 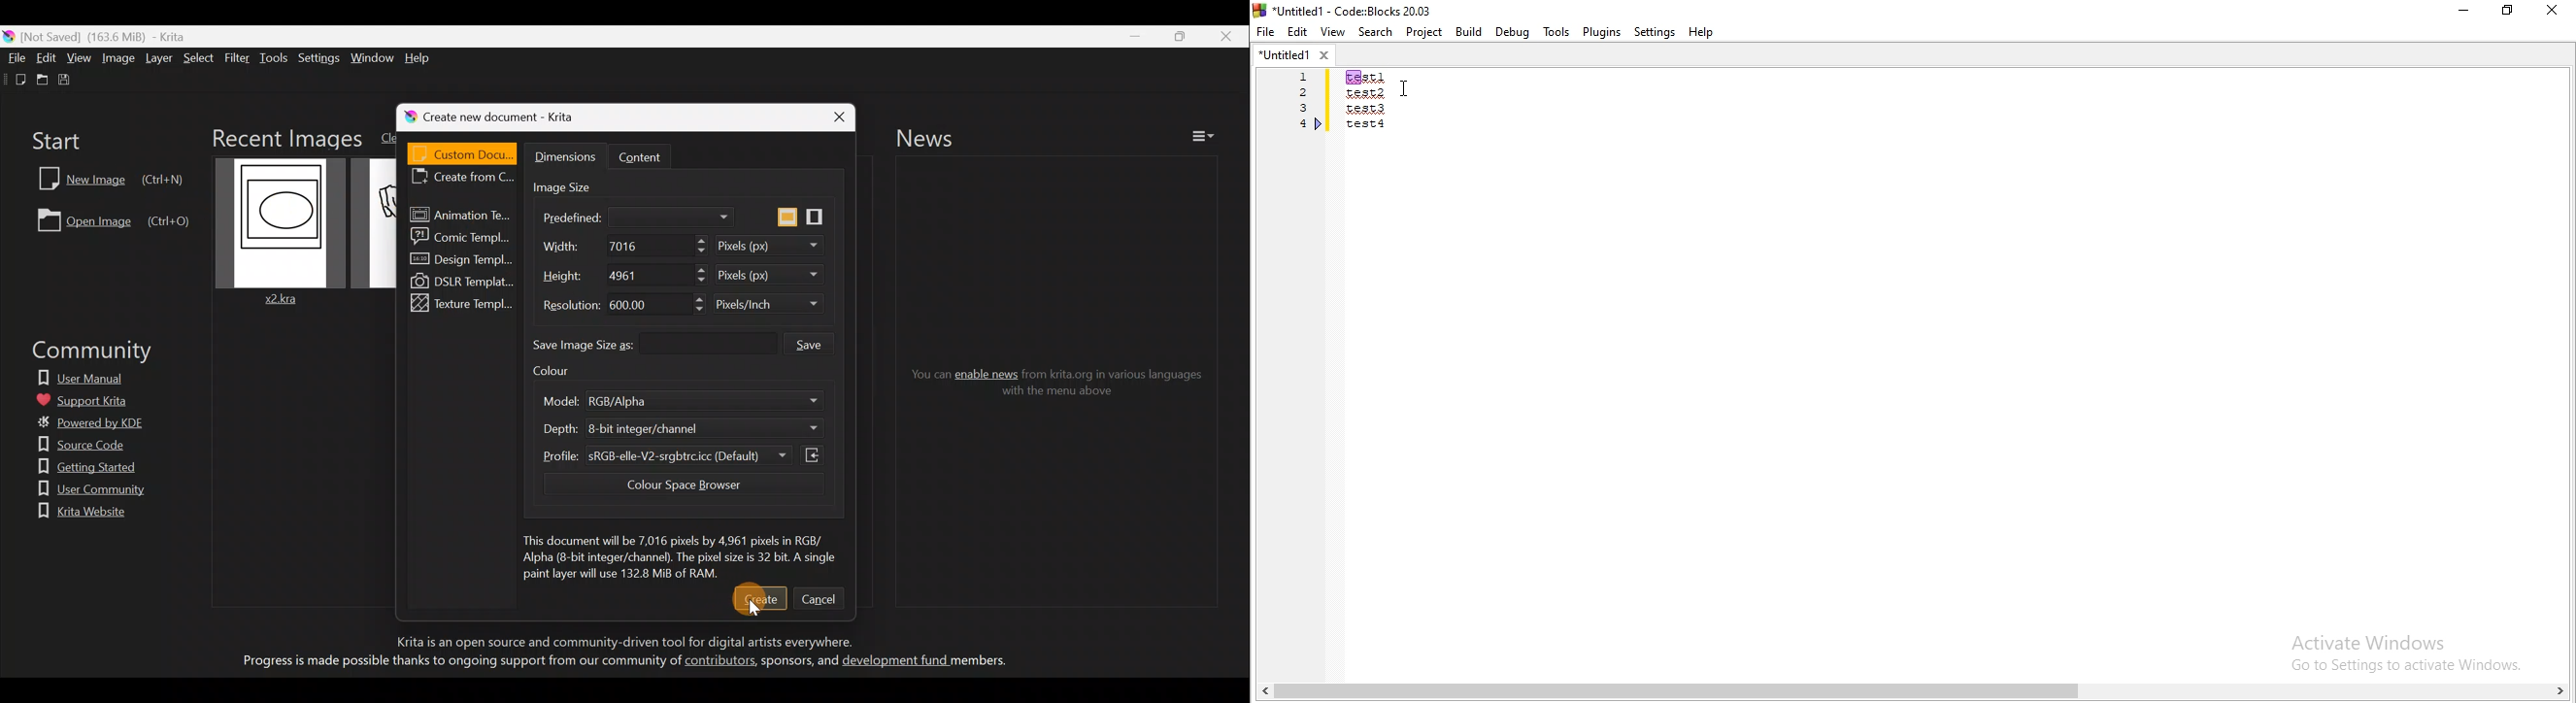 I want to click on Increase Width , so click(x=698, y=240).